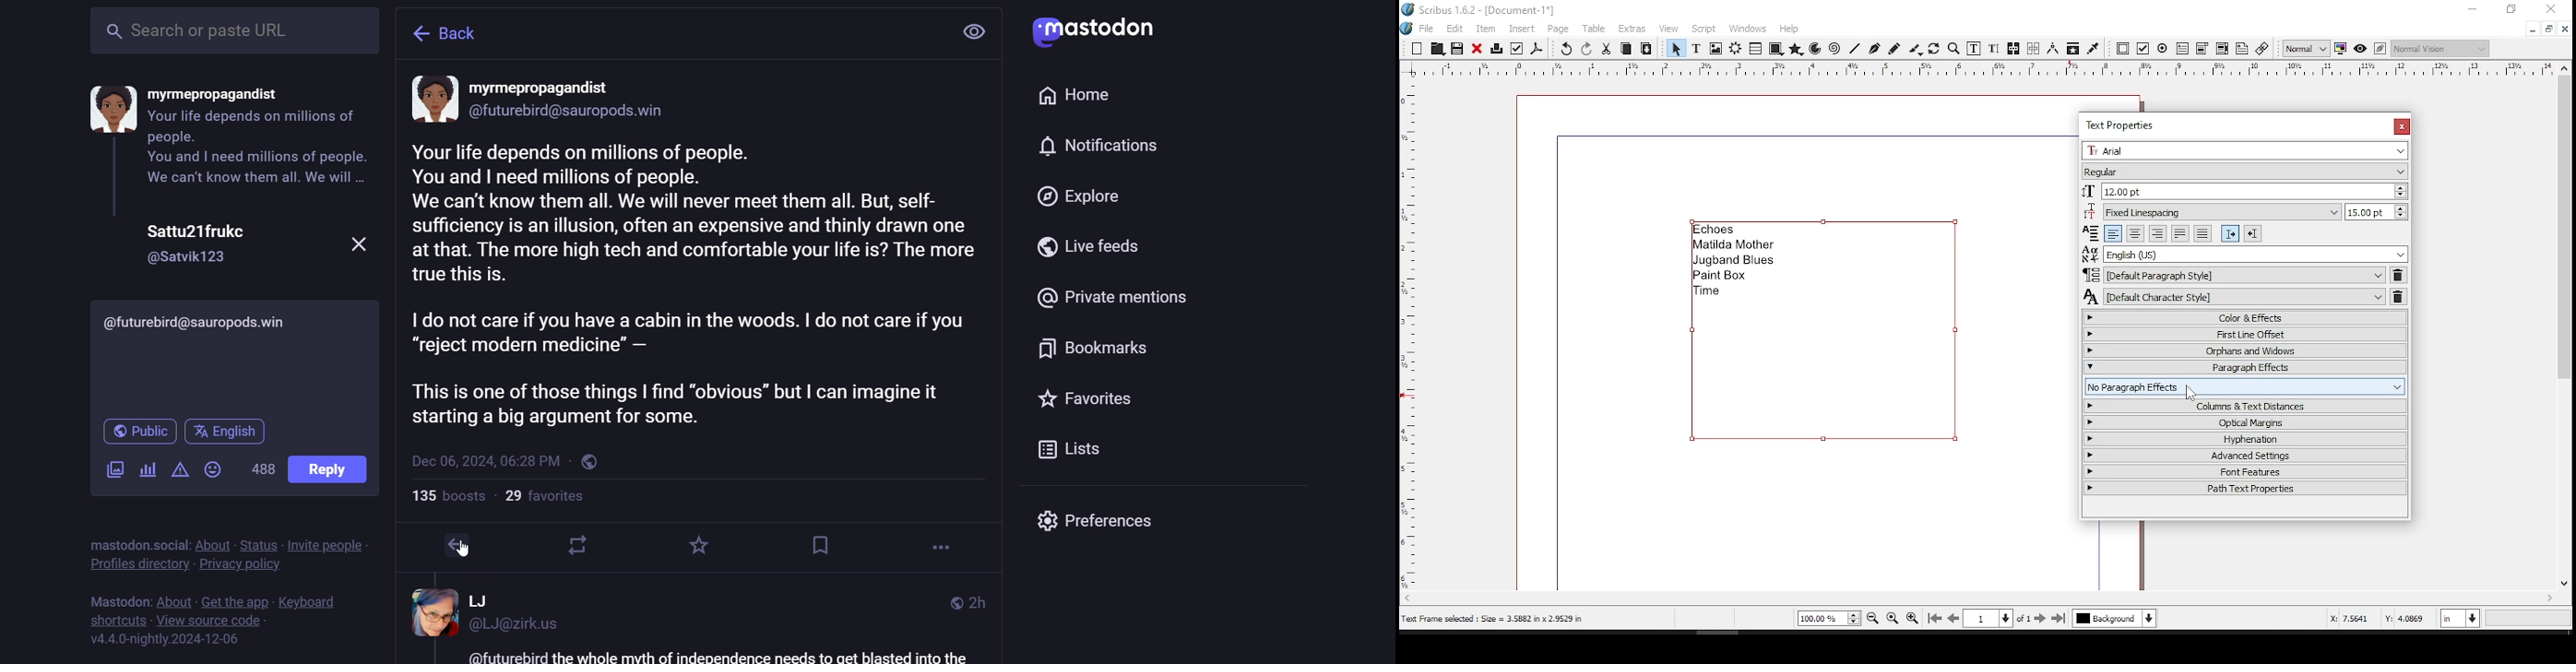 The height and width of the screenshot is (672, 2576). Describe the element at coordinates (1935, 48) in the screenshot. I see `rotate item` at that location.